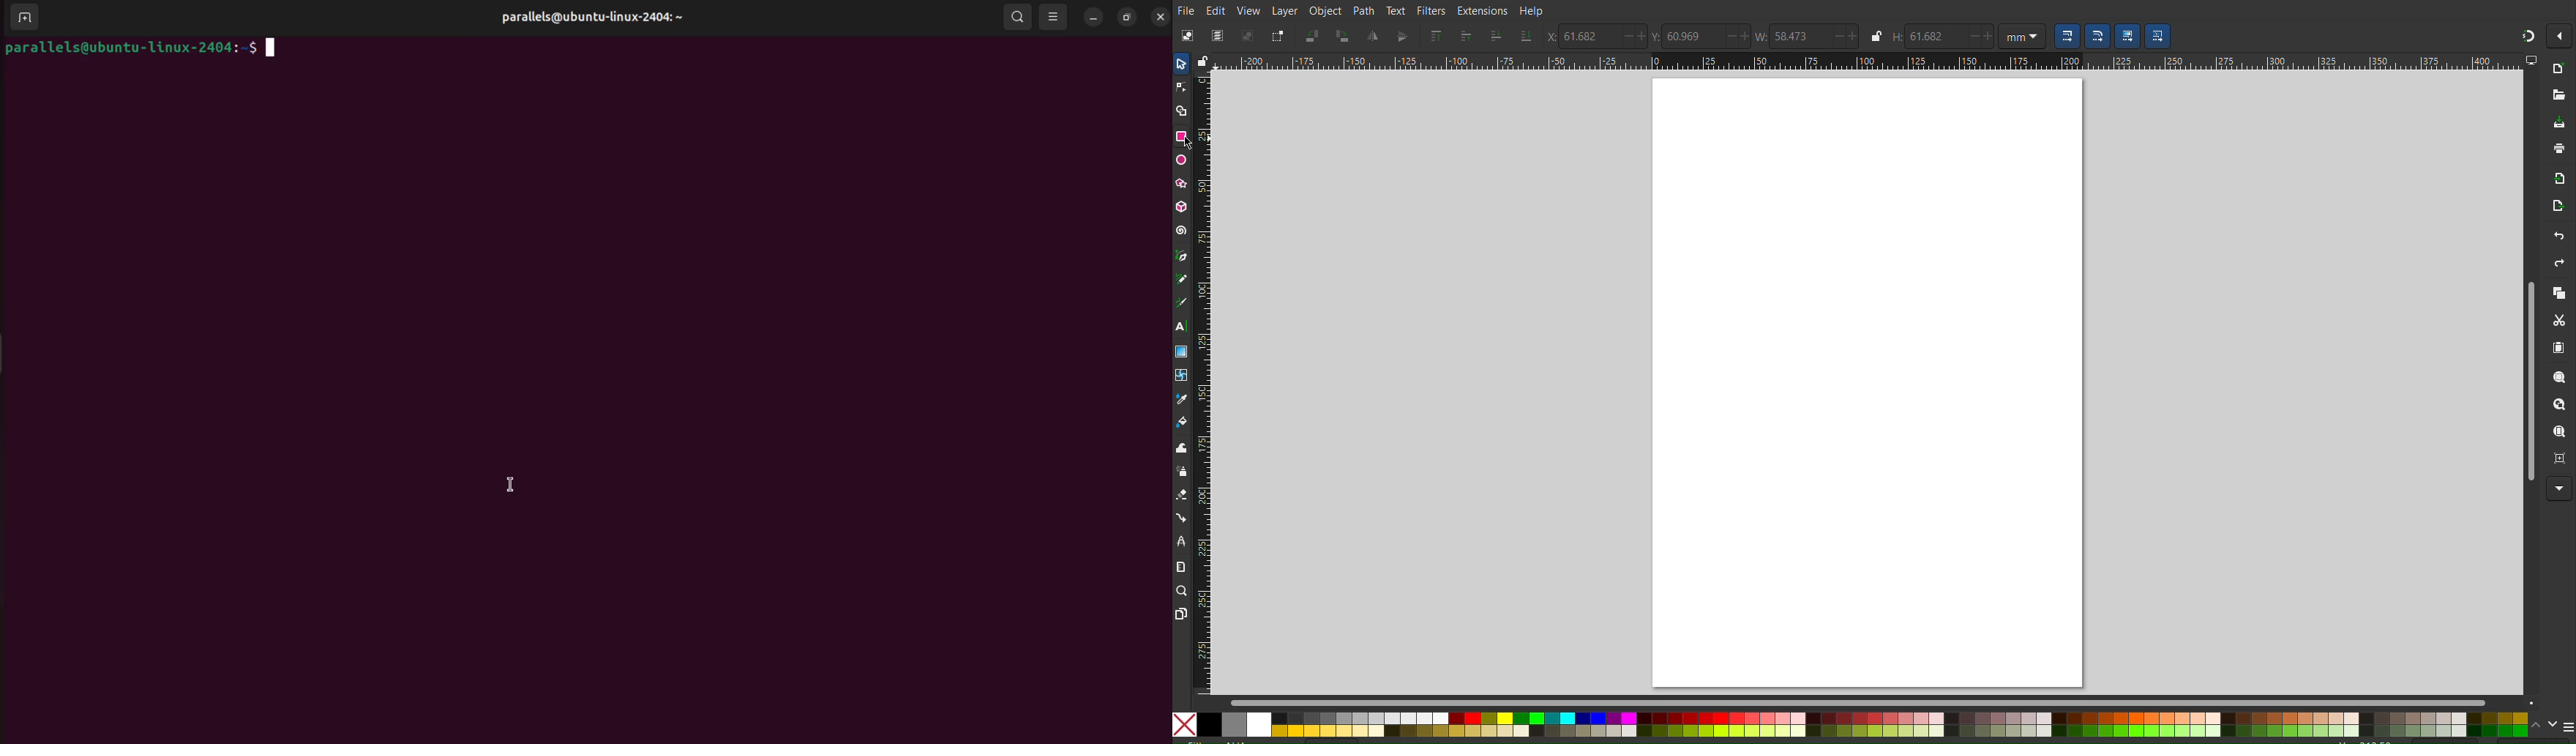  What do you see at coordinates (2559, 460) in the screenshot?
I see `Zoom Page Center` at bounding box center [2559, 460].